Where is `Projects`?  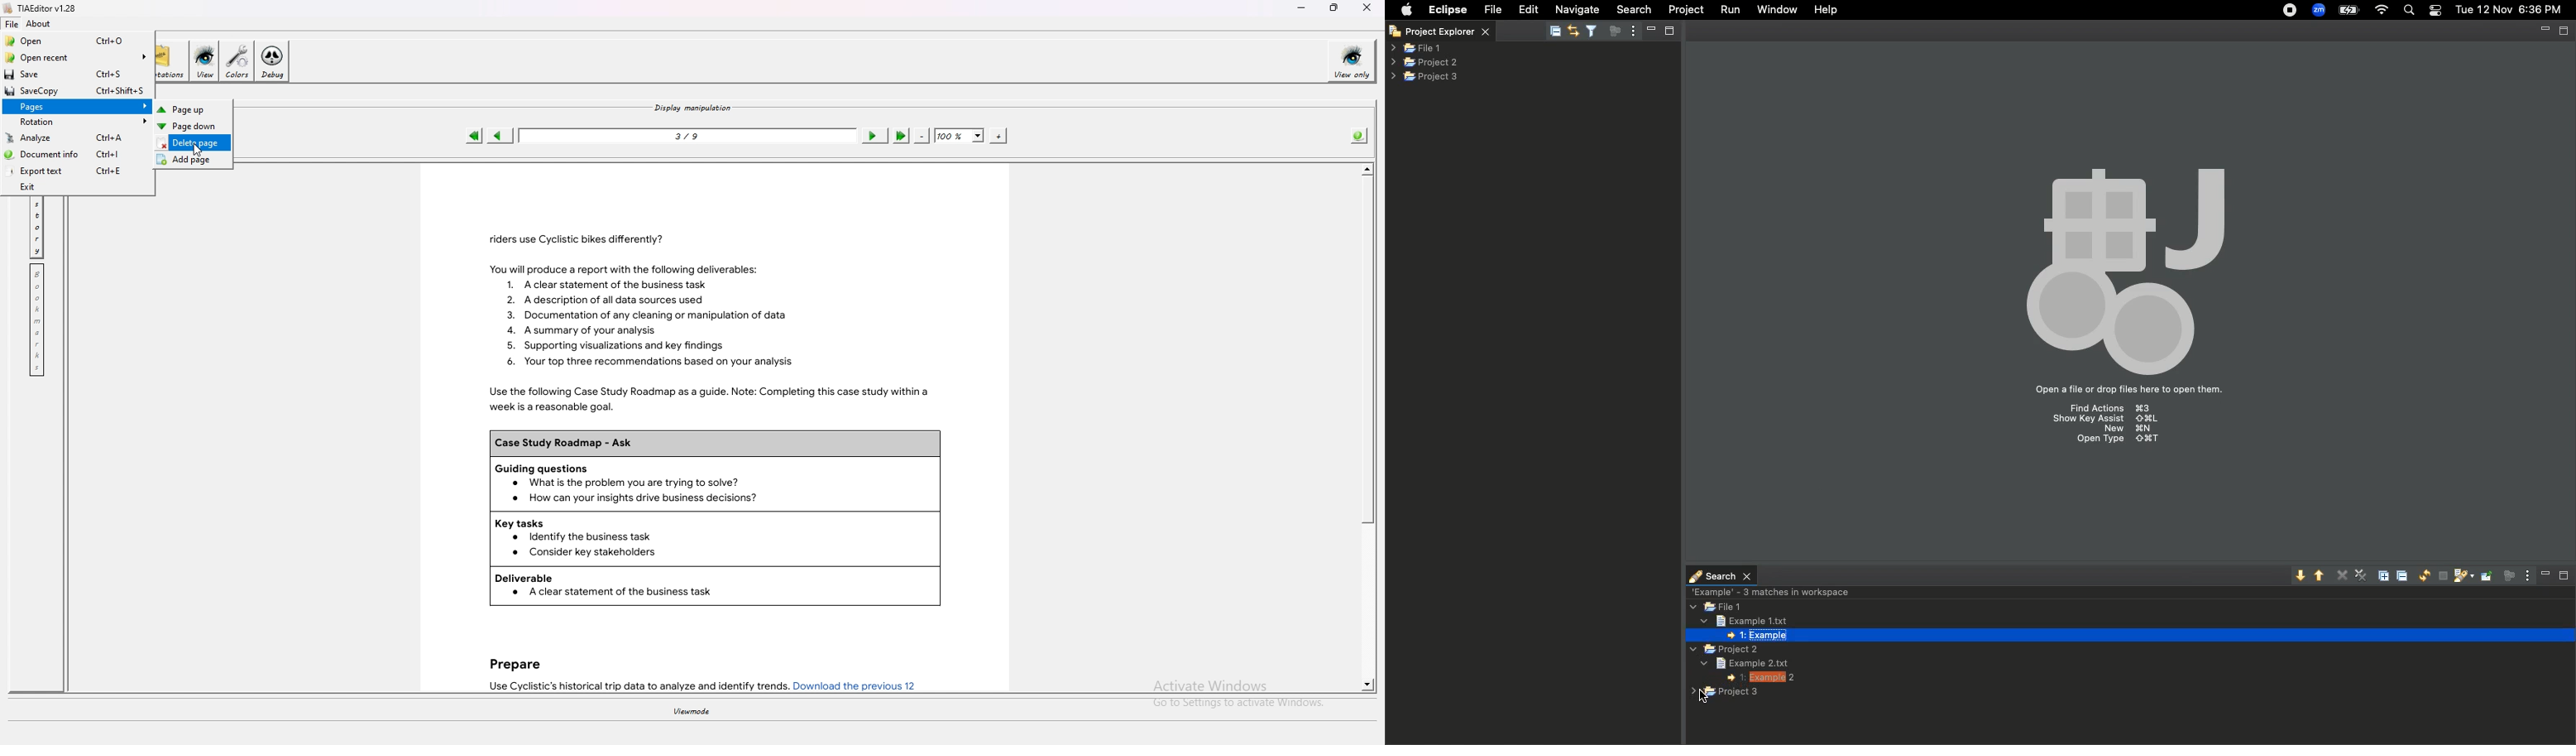
Projects is located at coordinates (1425, 60).